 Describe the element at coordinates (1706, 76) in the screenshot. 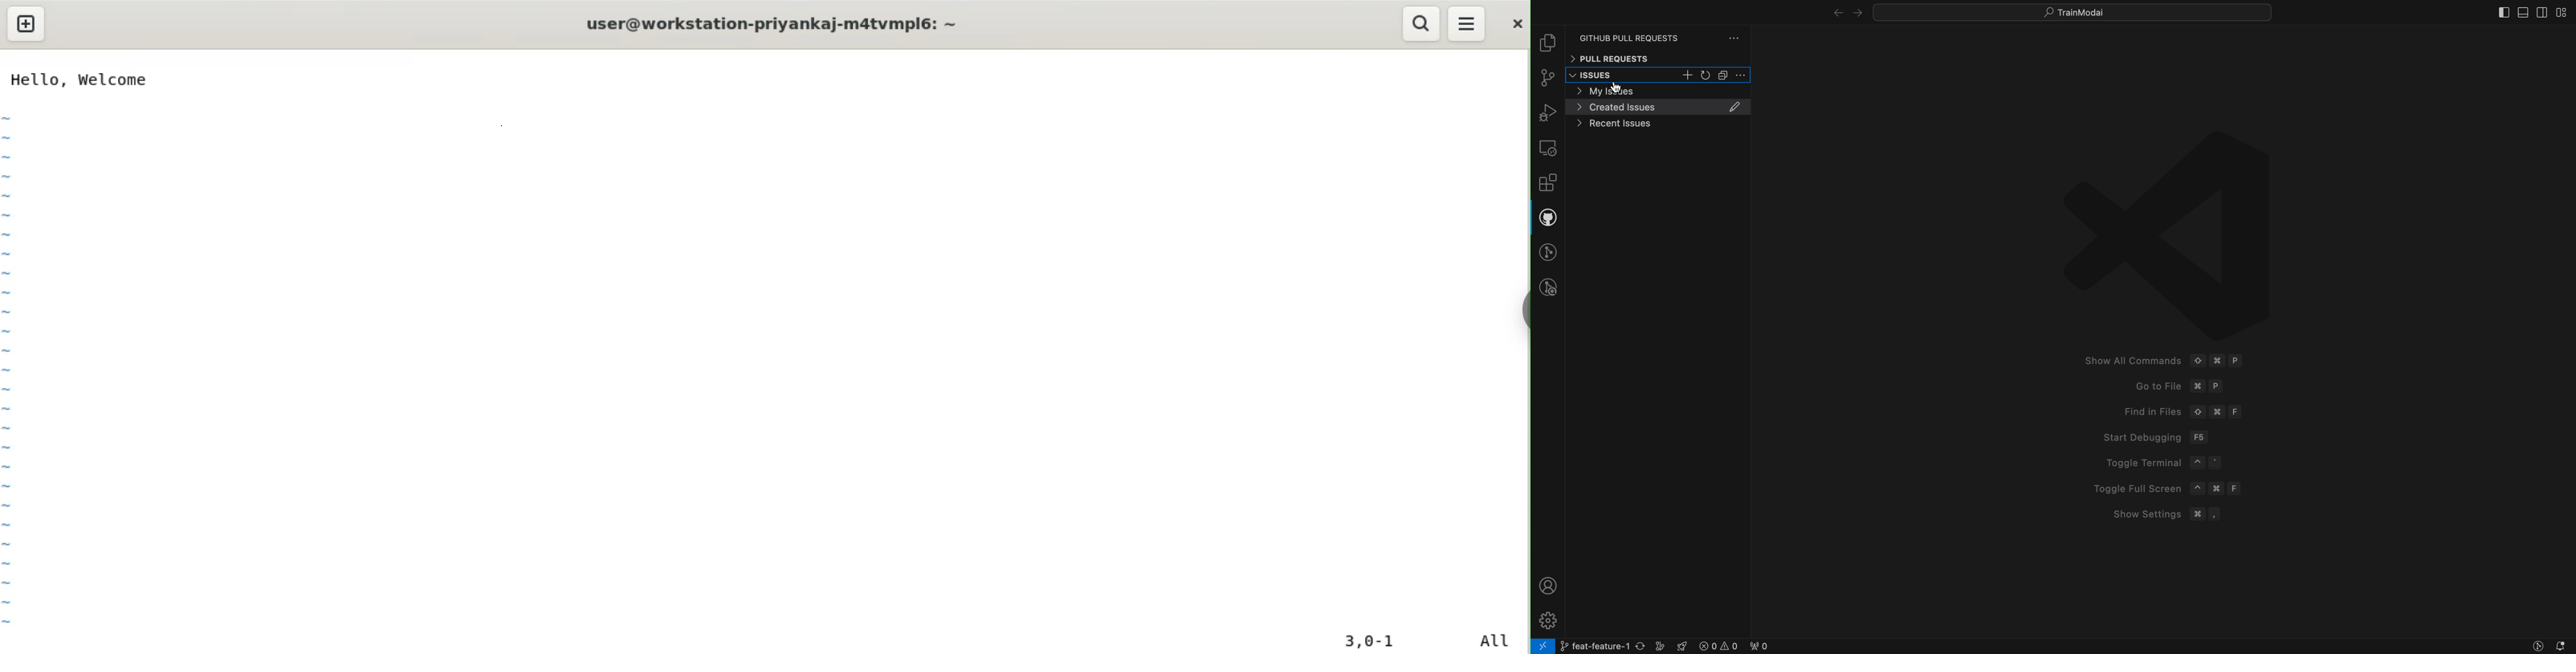

I see `reload` at that location.